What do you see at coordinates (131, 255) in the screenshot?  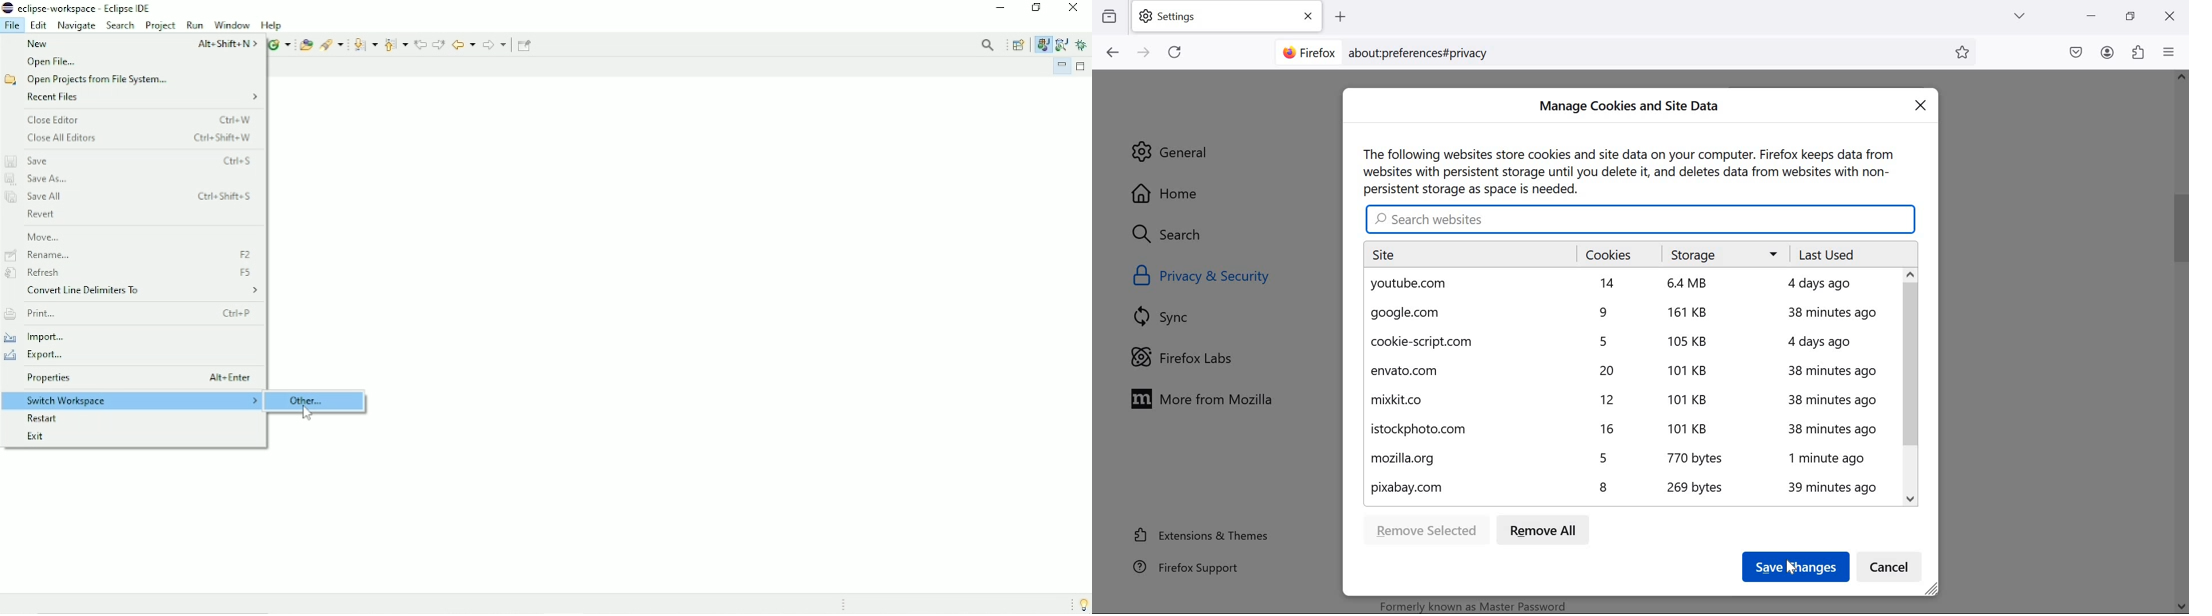 I see `Rename` at bounding box center [131, 255].